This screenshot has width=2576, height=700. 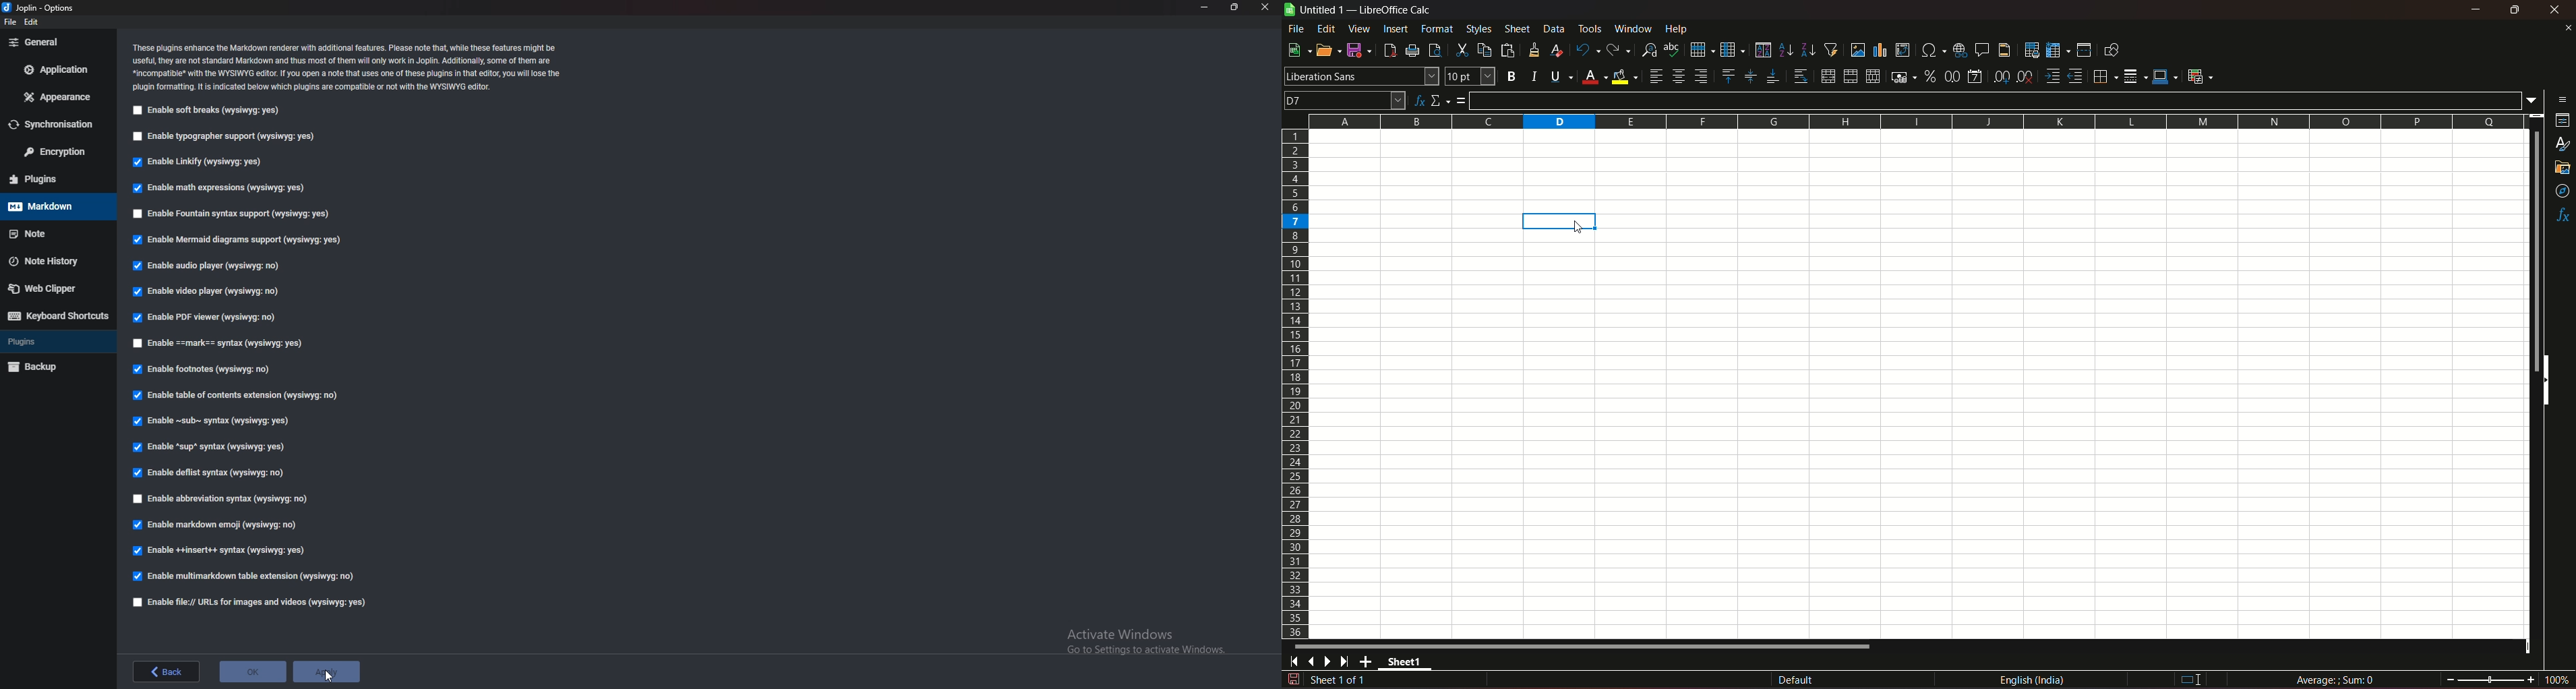 I want to click on Resize, so click(x=1234, y=7).